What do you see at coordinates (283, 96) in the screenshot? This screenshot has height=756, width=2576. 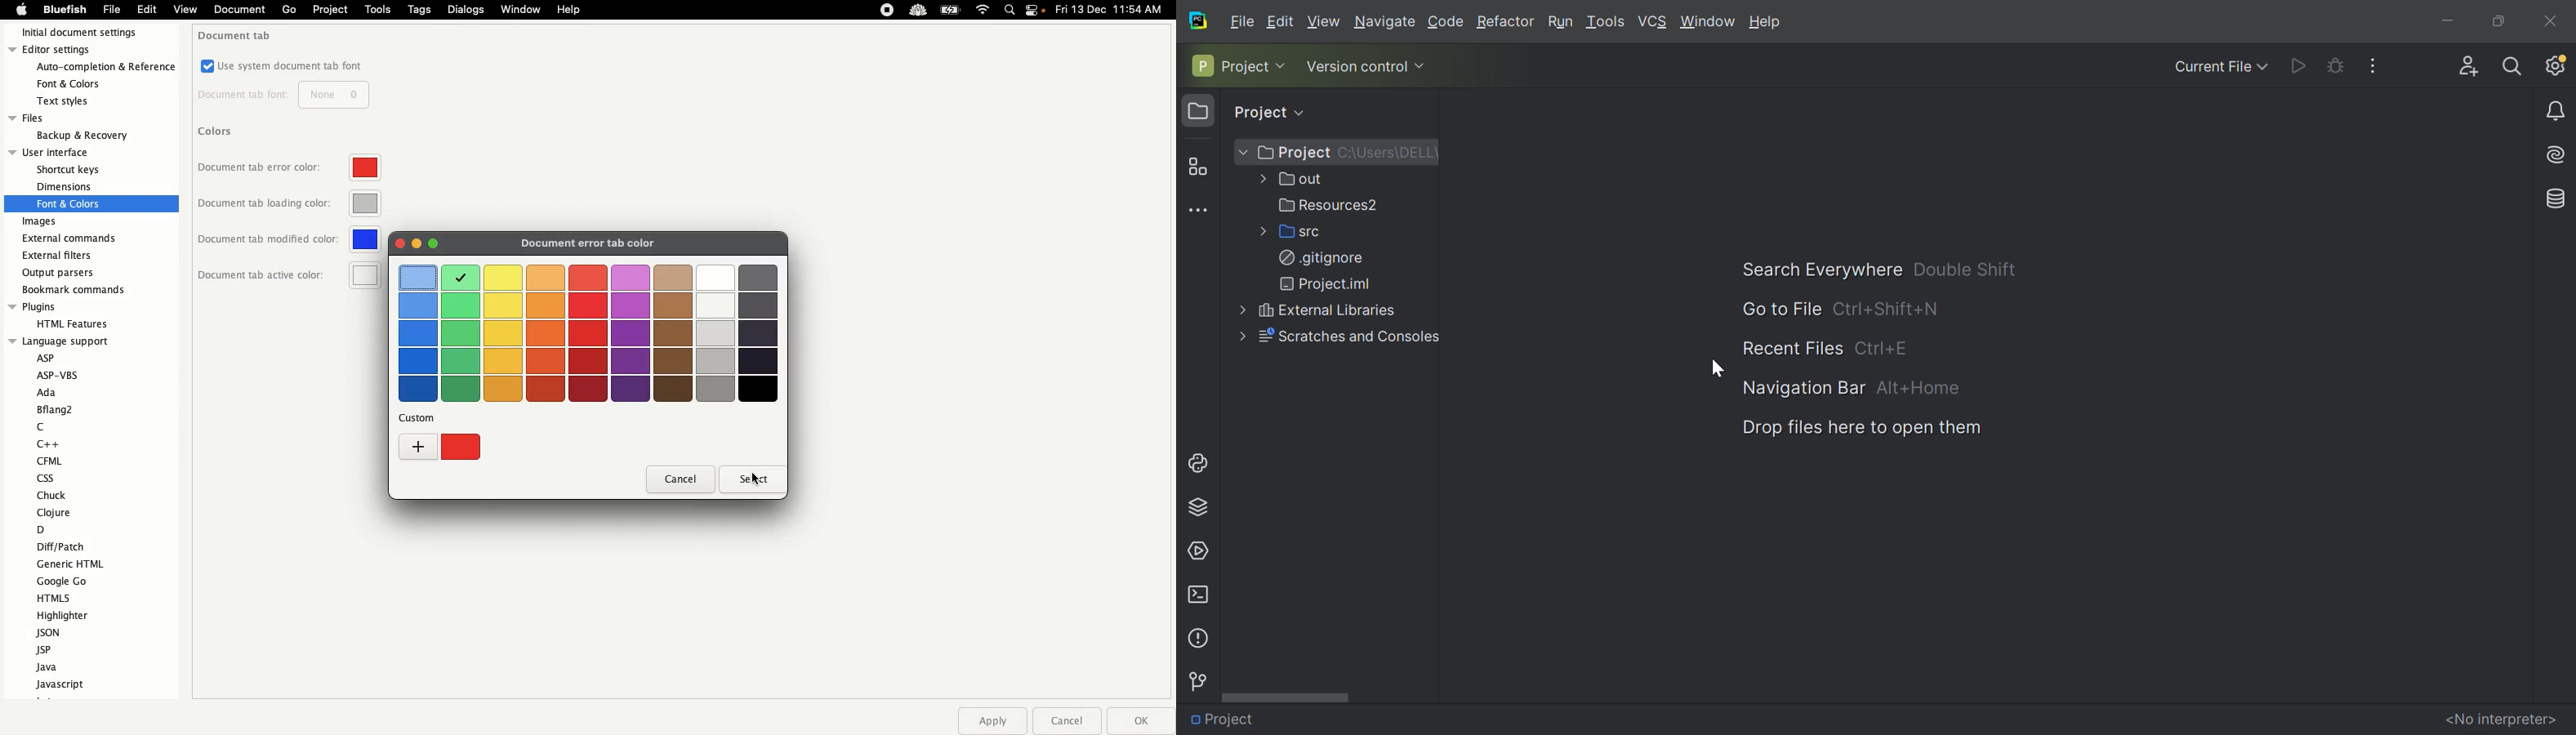 I see `Document tab font` at bounding box center [283, 96].